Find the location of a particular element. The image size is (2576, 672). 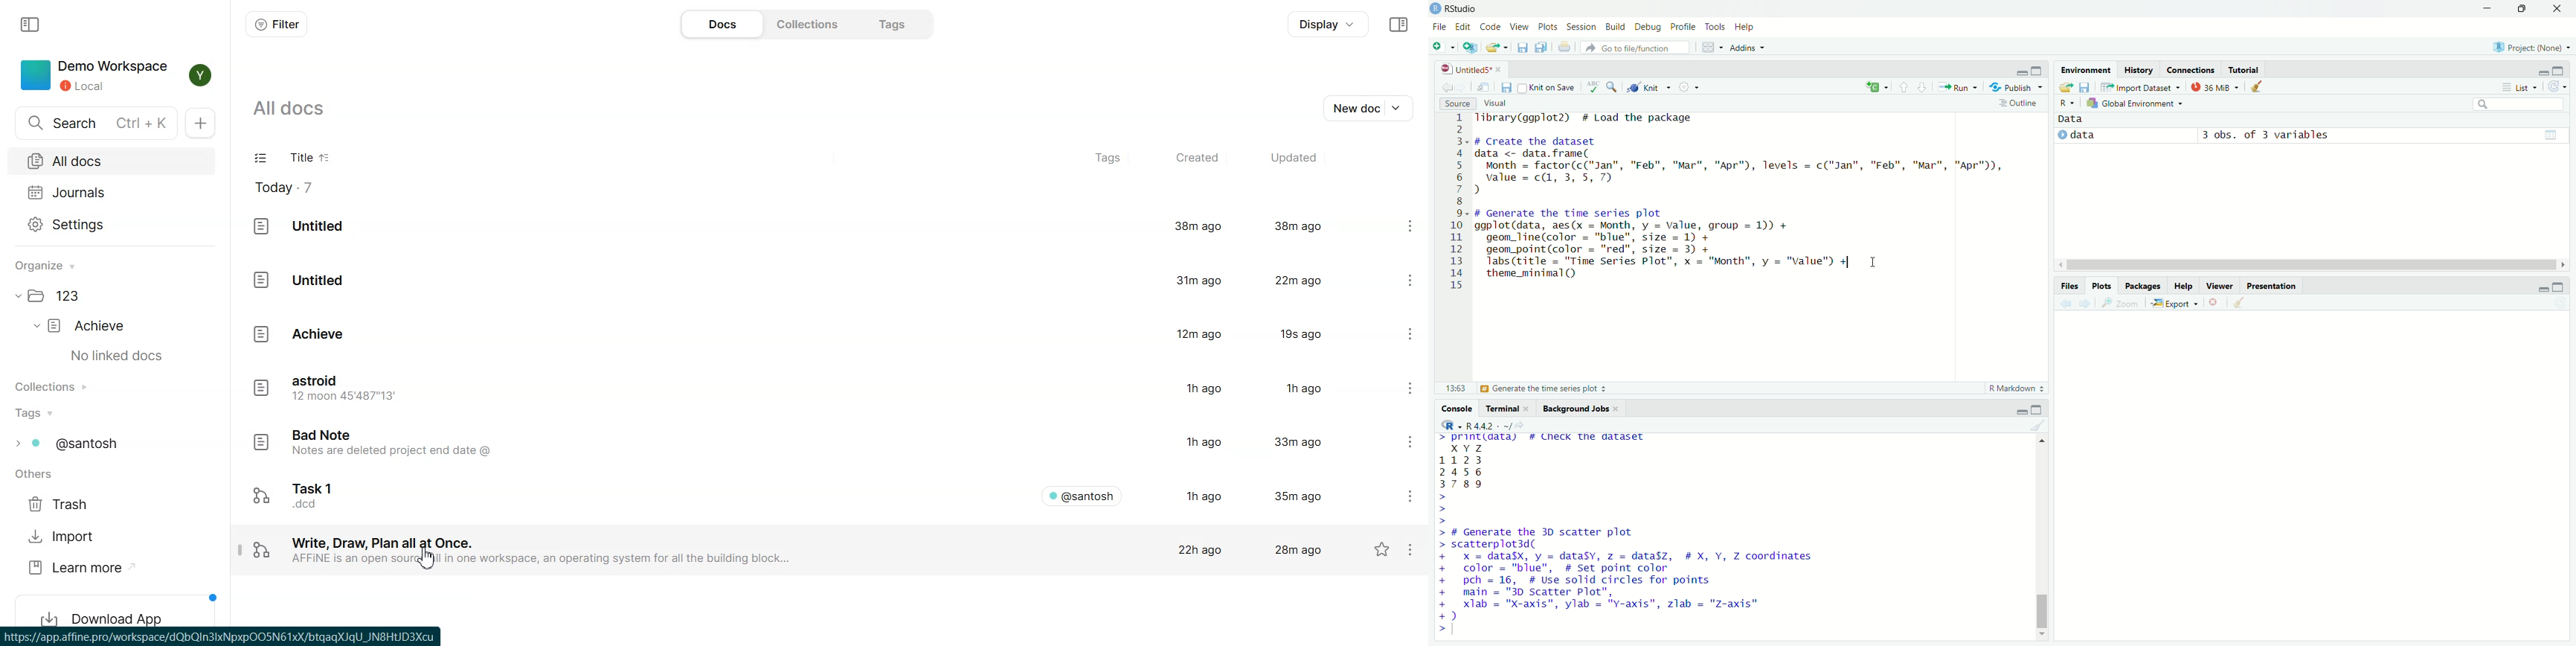

typing cursor is located at coordinates (1460, 629).